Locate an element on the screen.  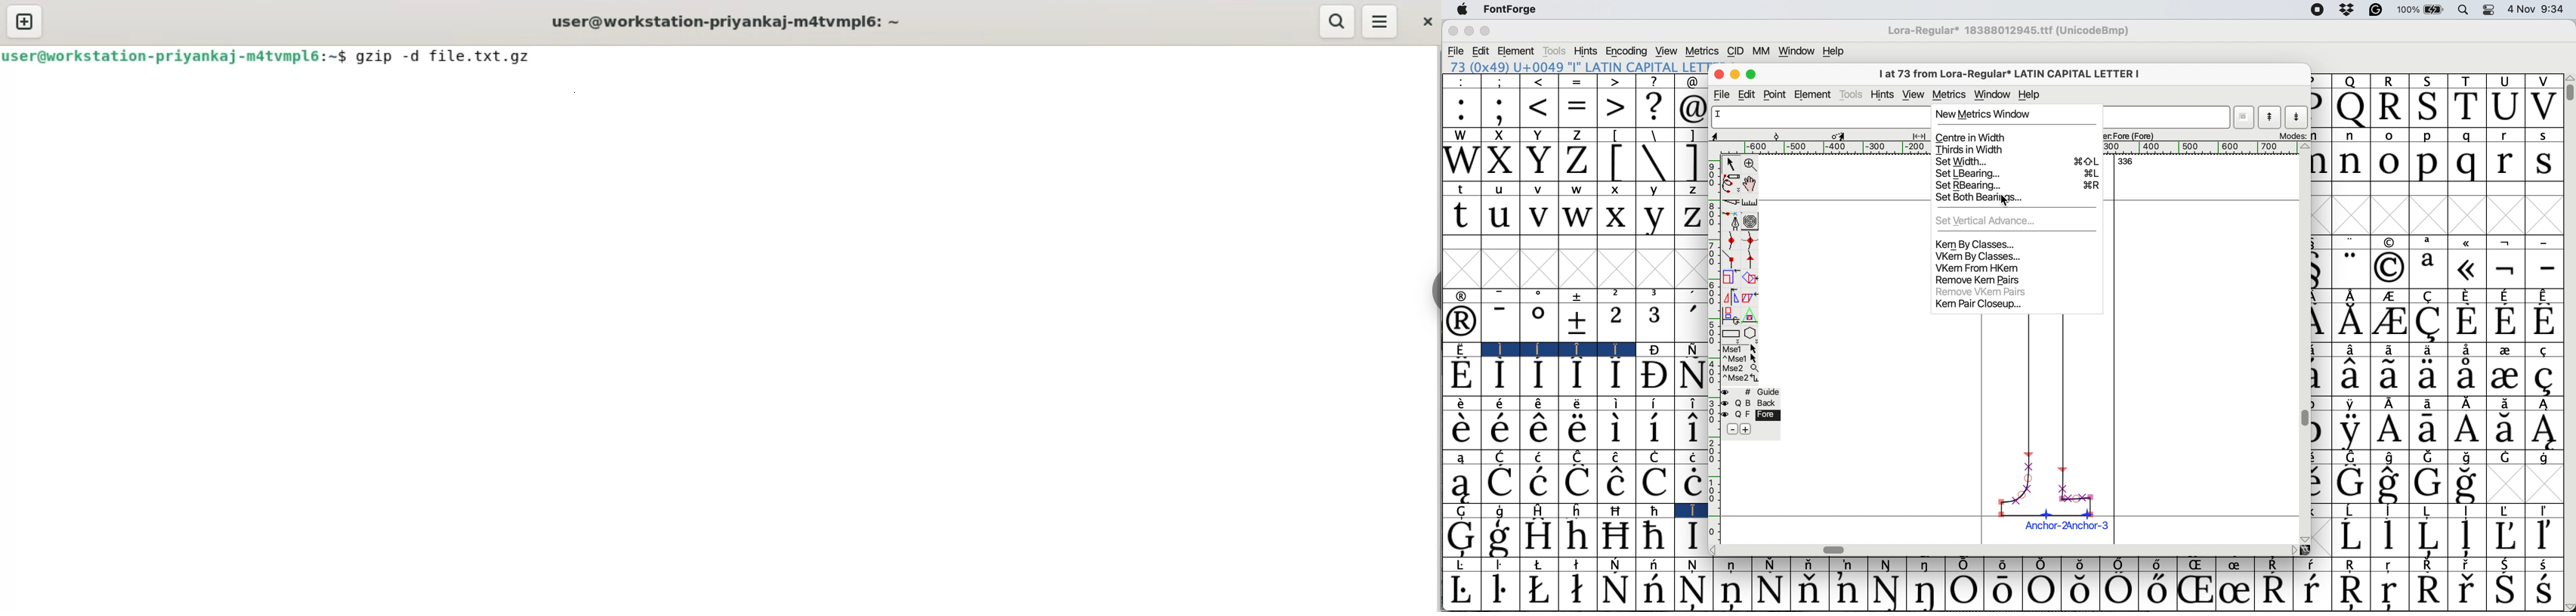
tangent point is located at coordinates (1752, 260).